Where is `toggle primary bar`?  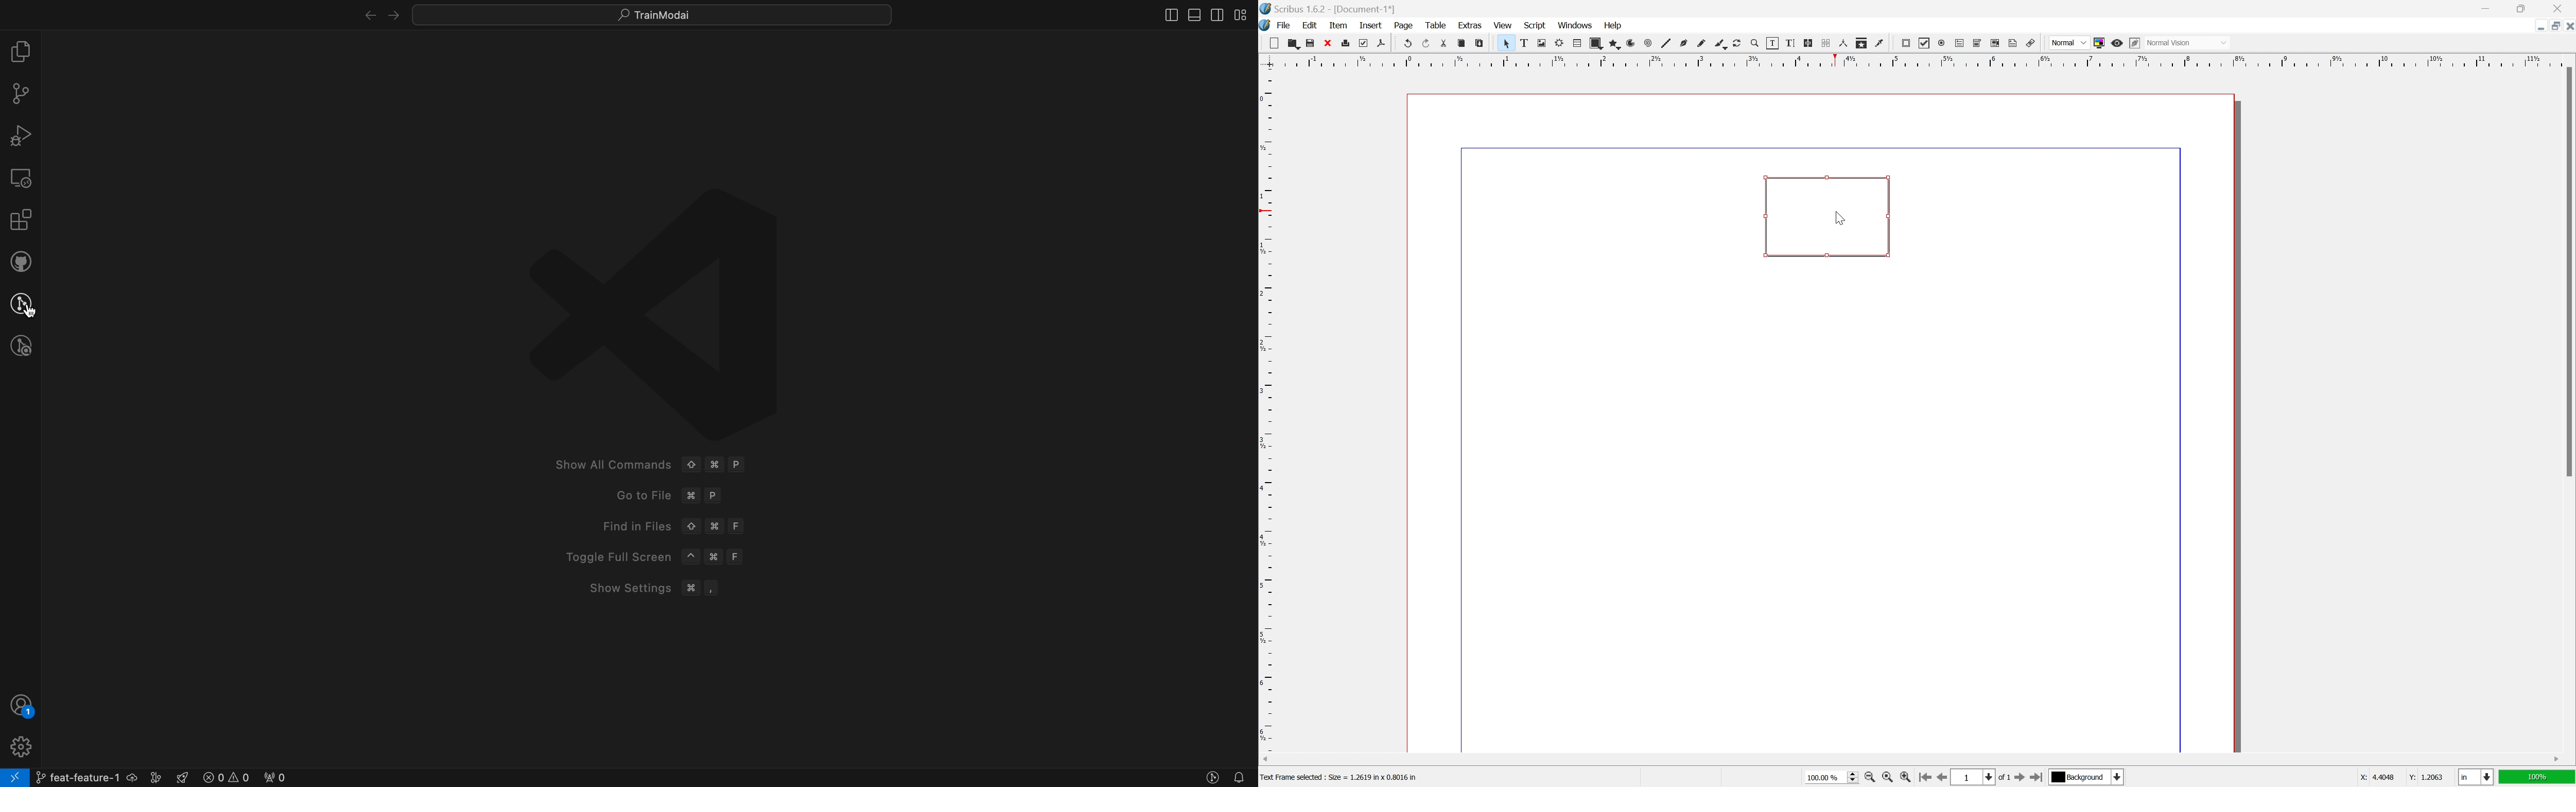
toggle primary bar is located at coordinates (1197, 14).